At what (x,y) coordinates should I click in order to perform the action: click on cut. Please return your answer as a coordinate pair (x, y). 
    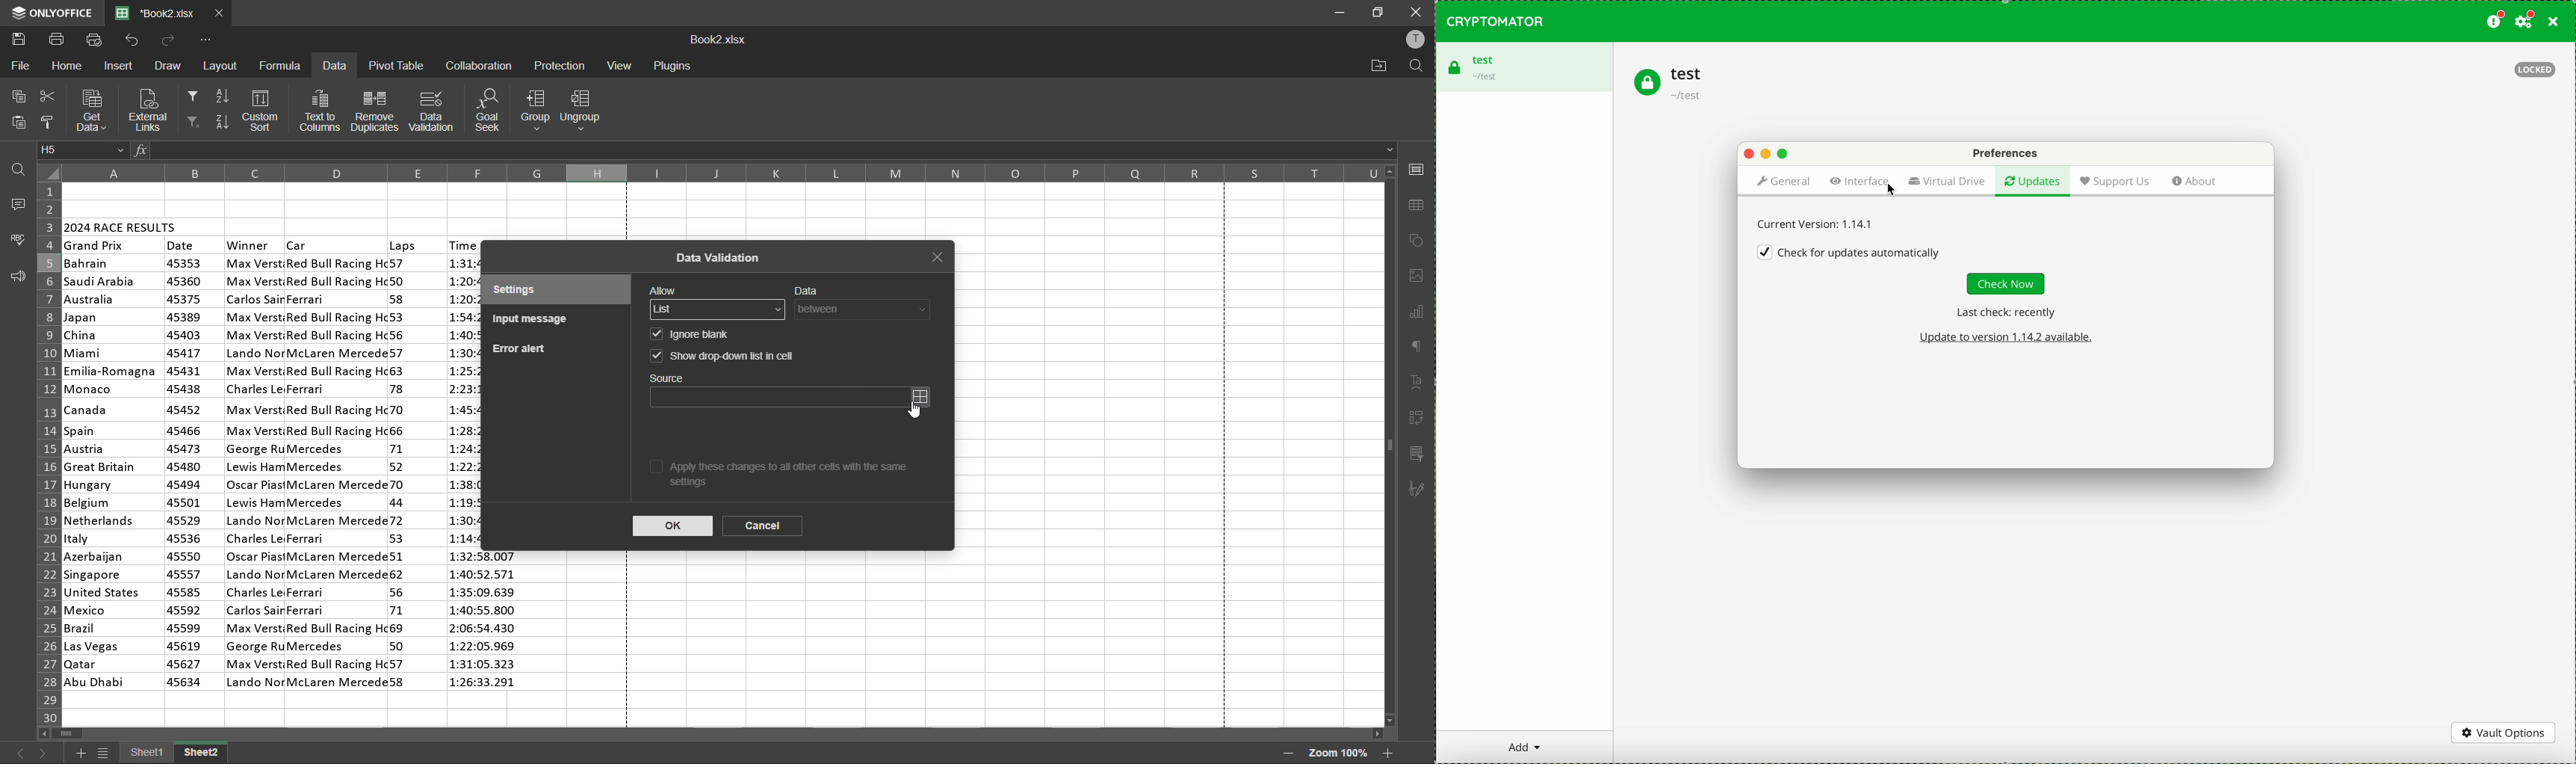
    Looking at the image, I should click on (45, 99).